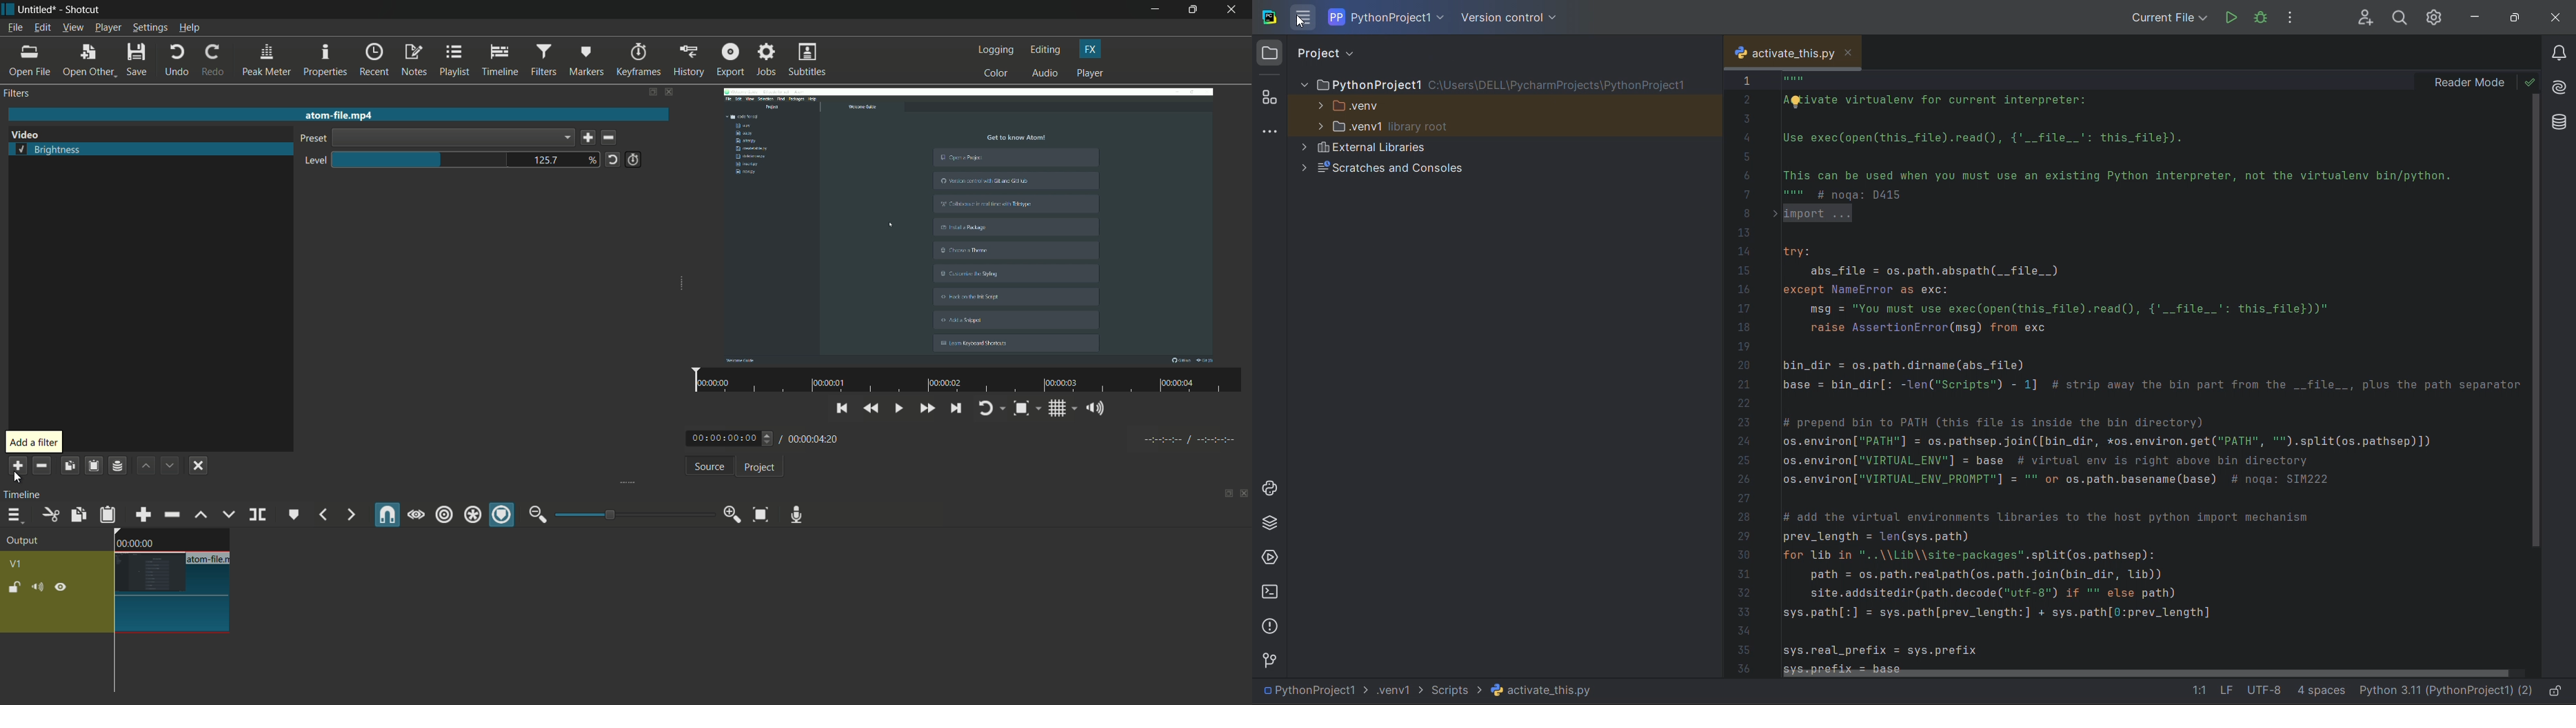 This screenshot has width=2576, height=728. Describe the element at coordinates (1271, 526) in the screenshot. I see `python package` at that location.